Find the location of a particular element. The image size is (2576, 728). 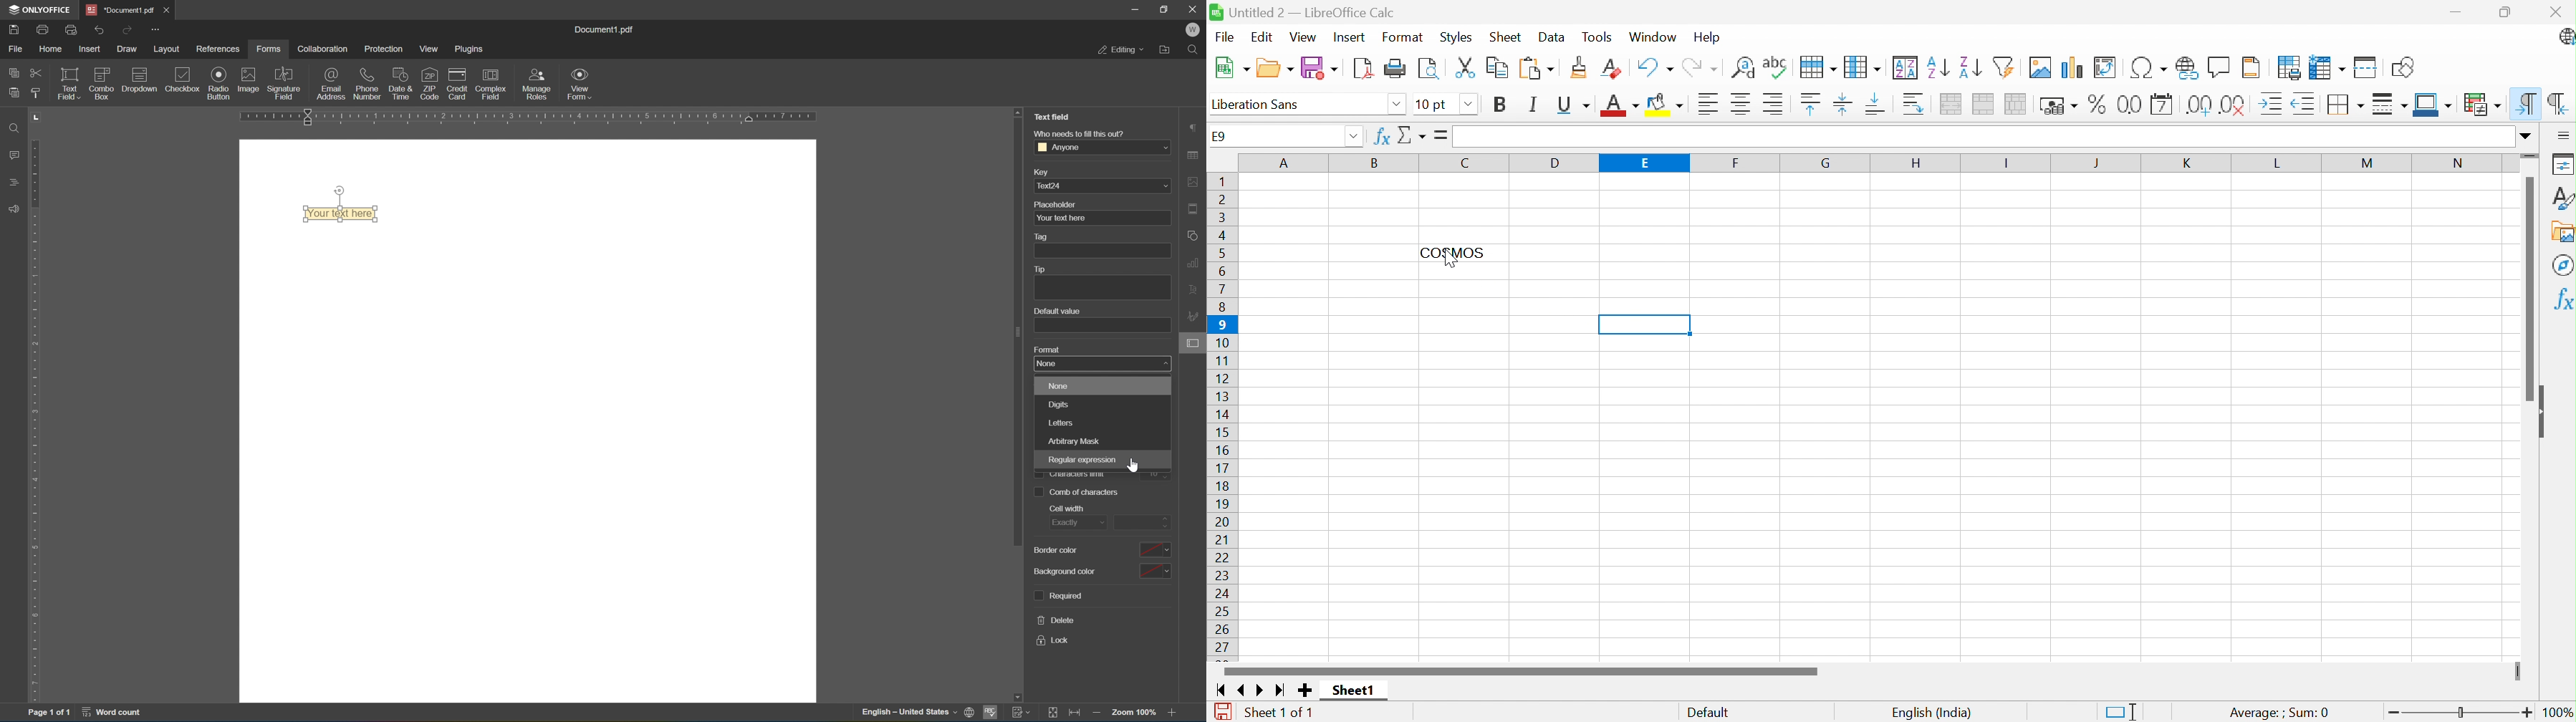

Selected Cell is located at coordinates (1645, 325).